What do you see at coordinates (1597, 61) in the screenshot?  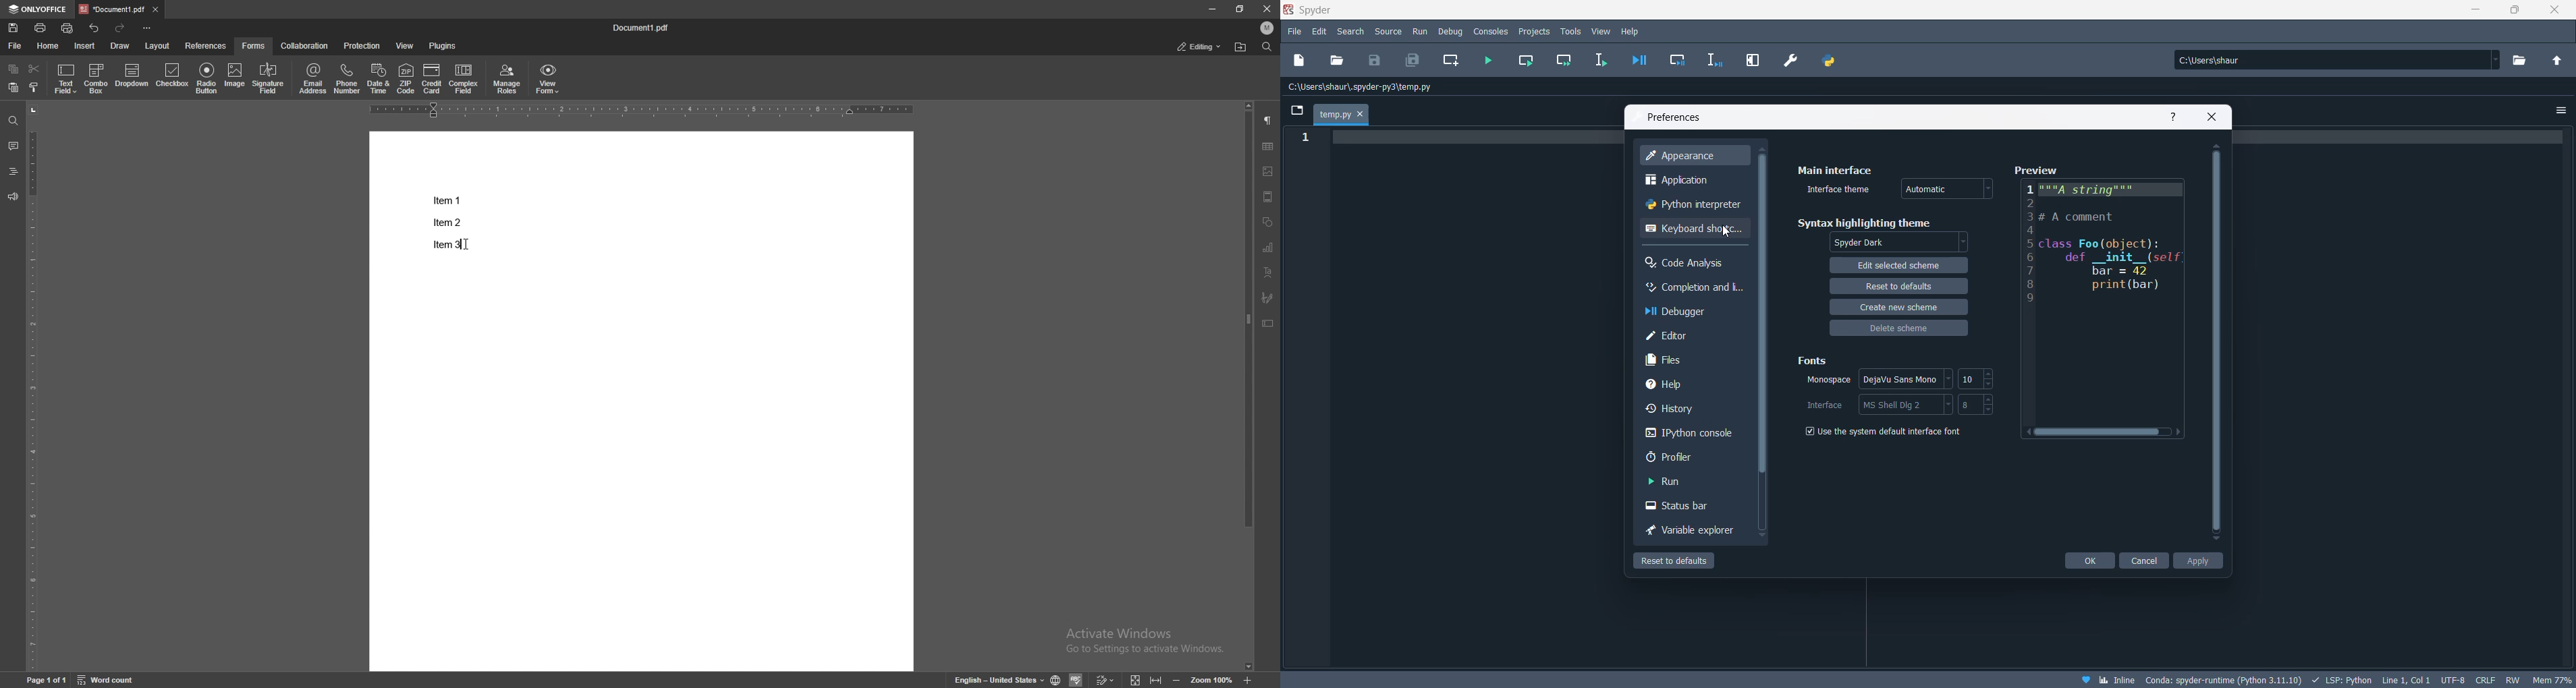 I see `run selection` at bounding box center [1597, 61].